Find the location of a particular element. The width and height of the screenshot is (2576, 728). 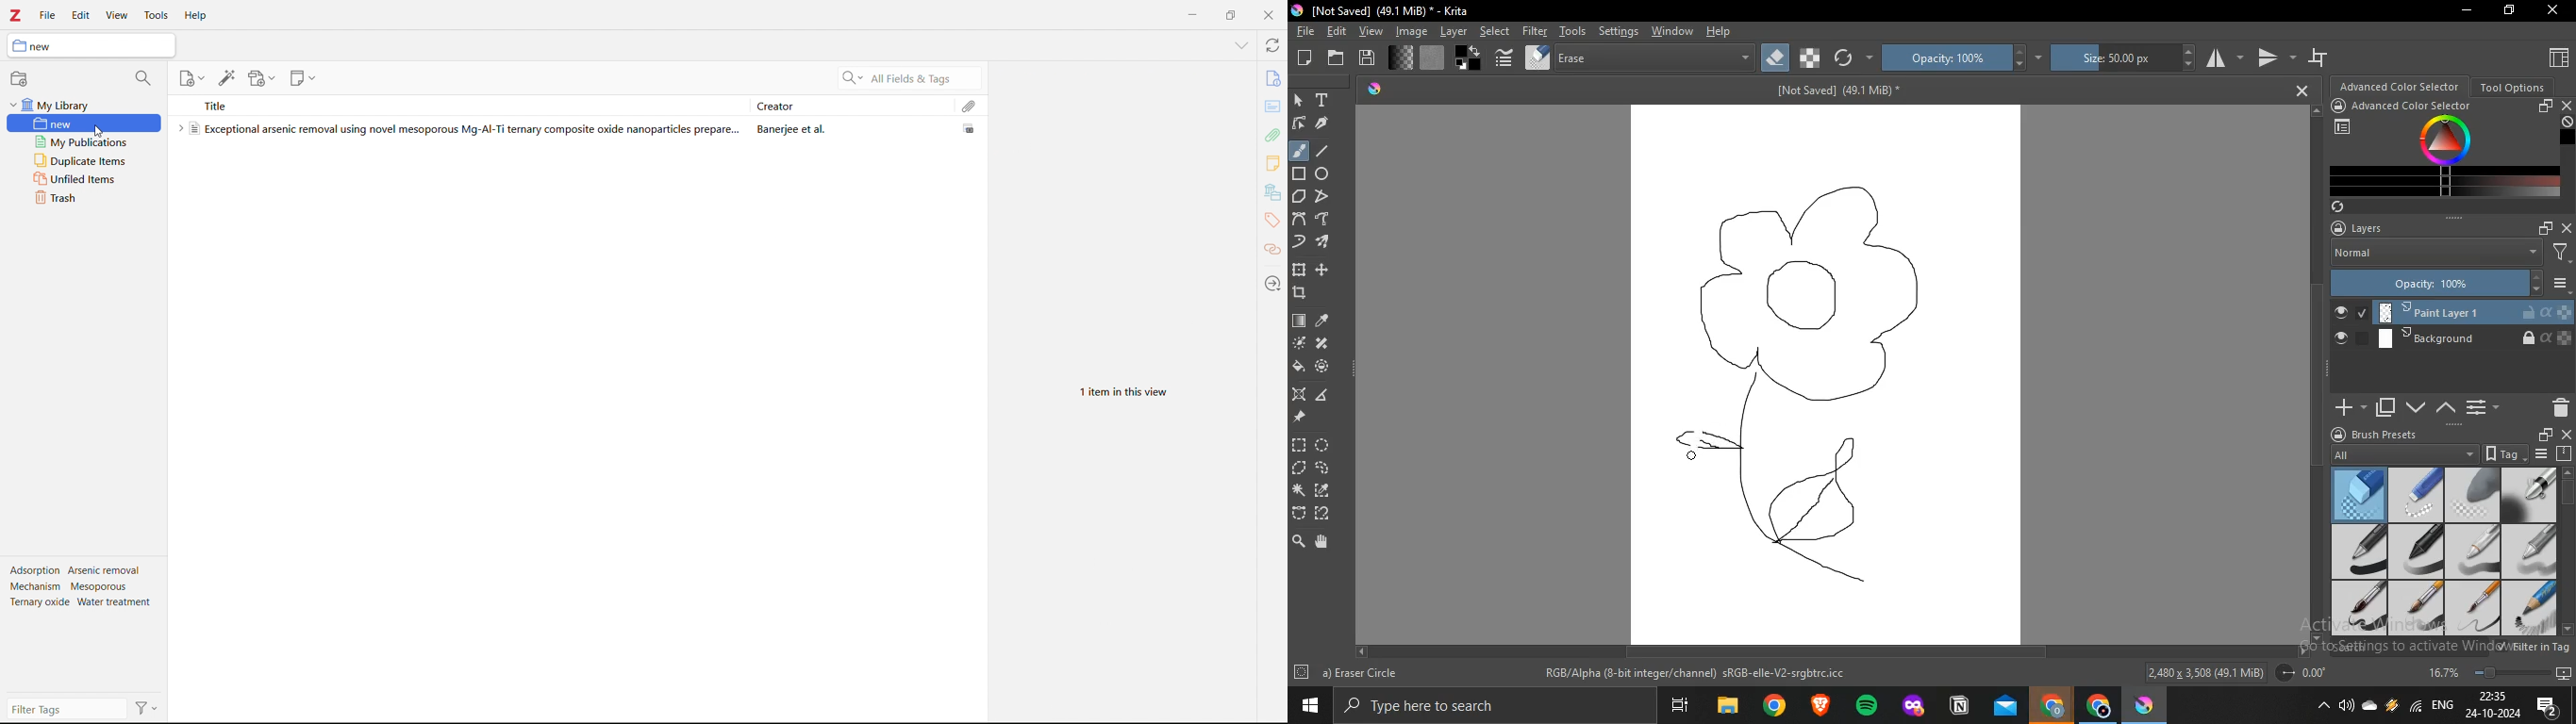

2 items in the view is located at coordinates (1125, 393).